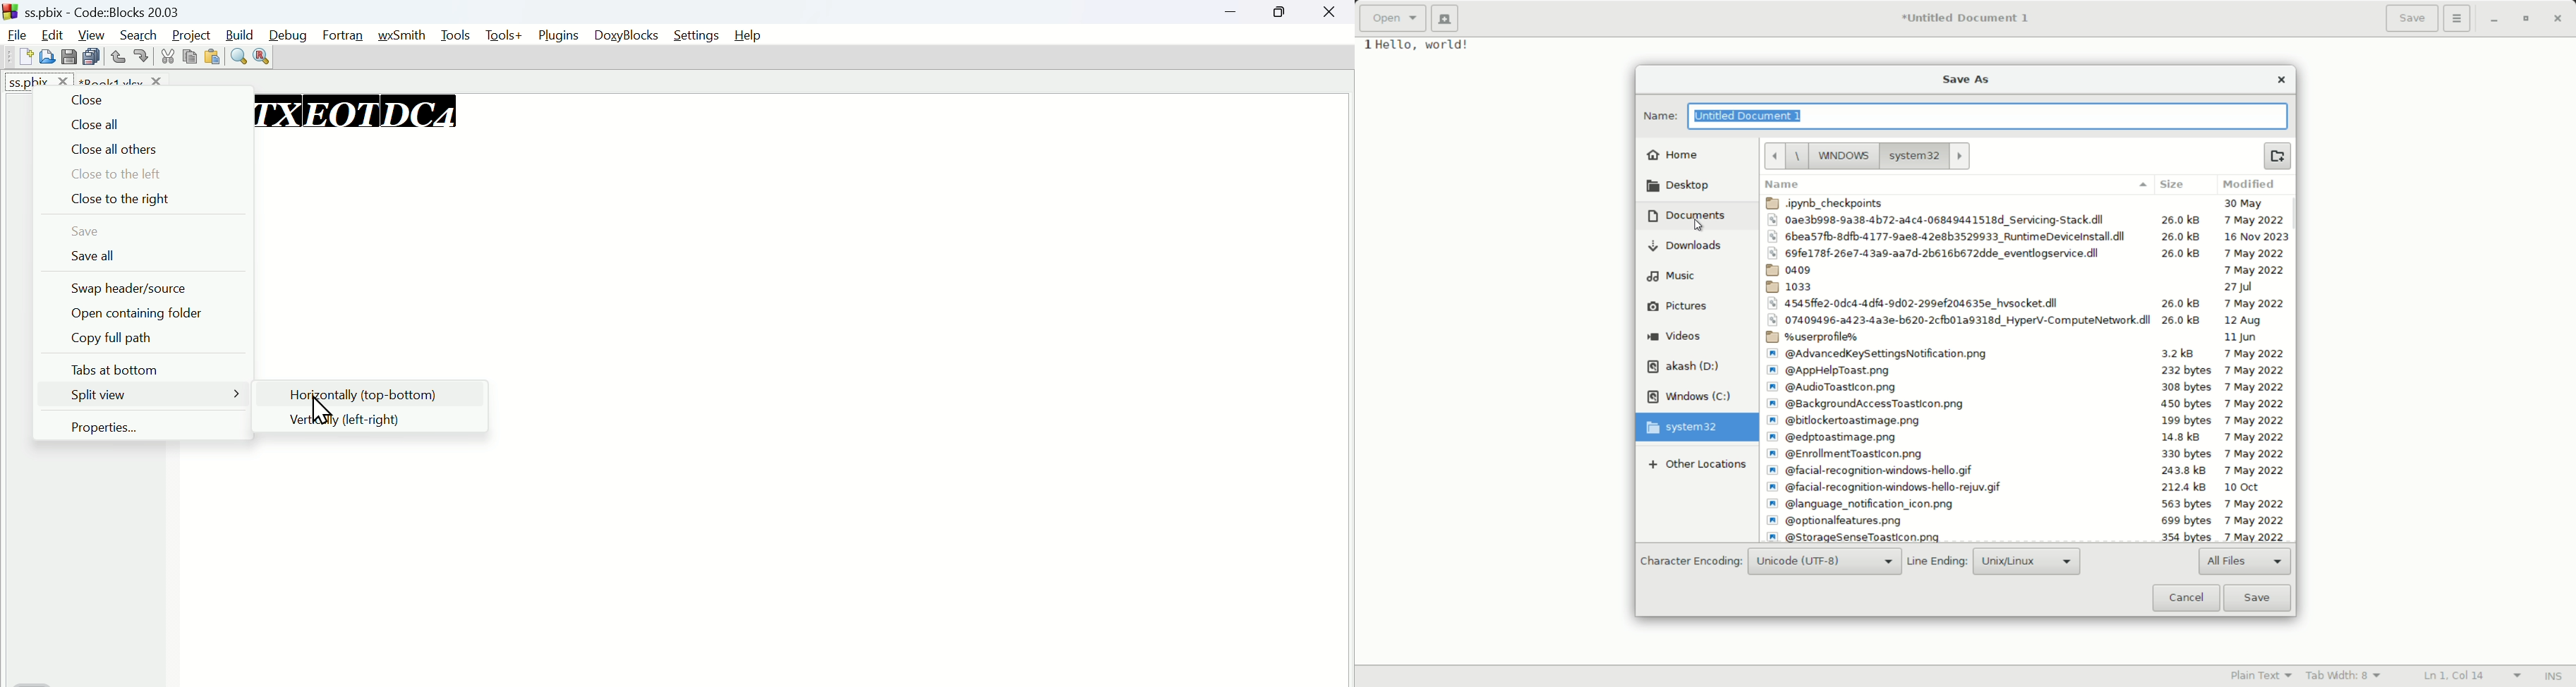  I want to click on Vertically left-right, so click(377, 420).